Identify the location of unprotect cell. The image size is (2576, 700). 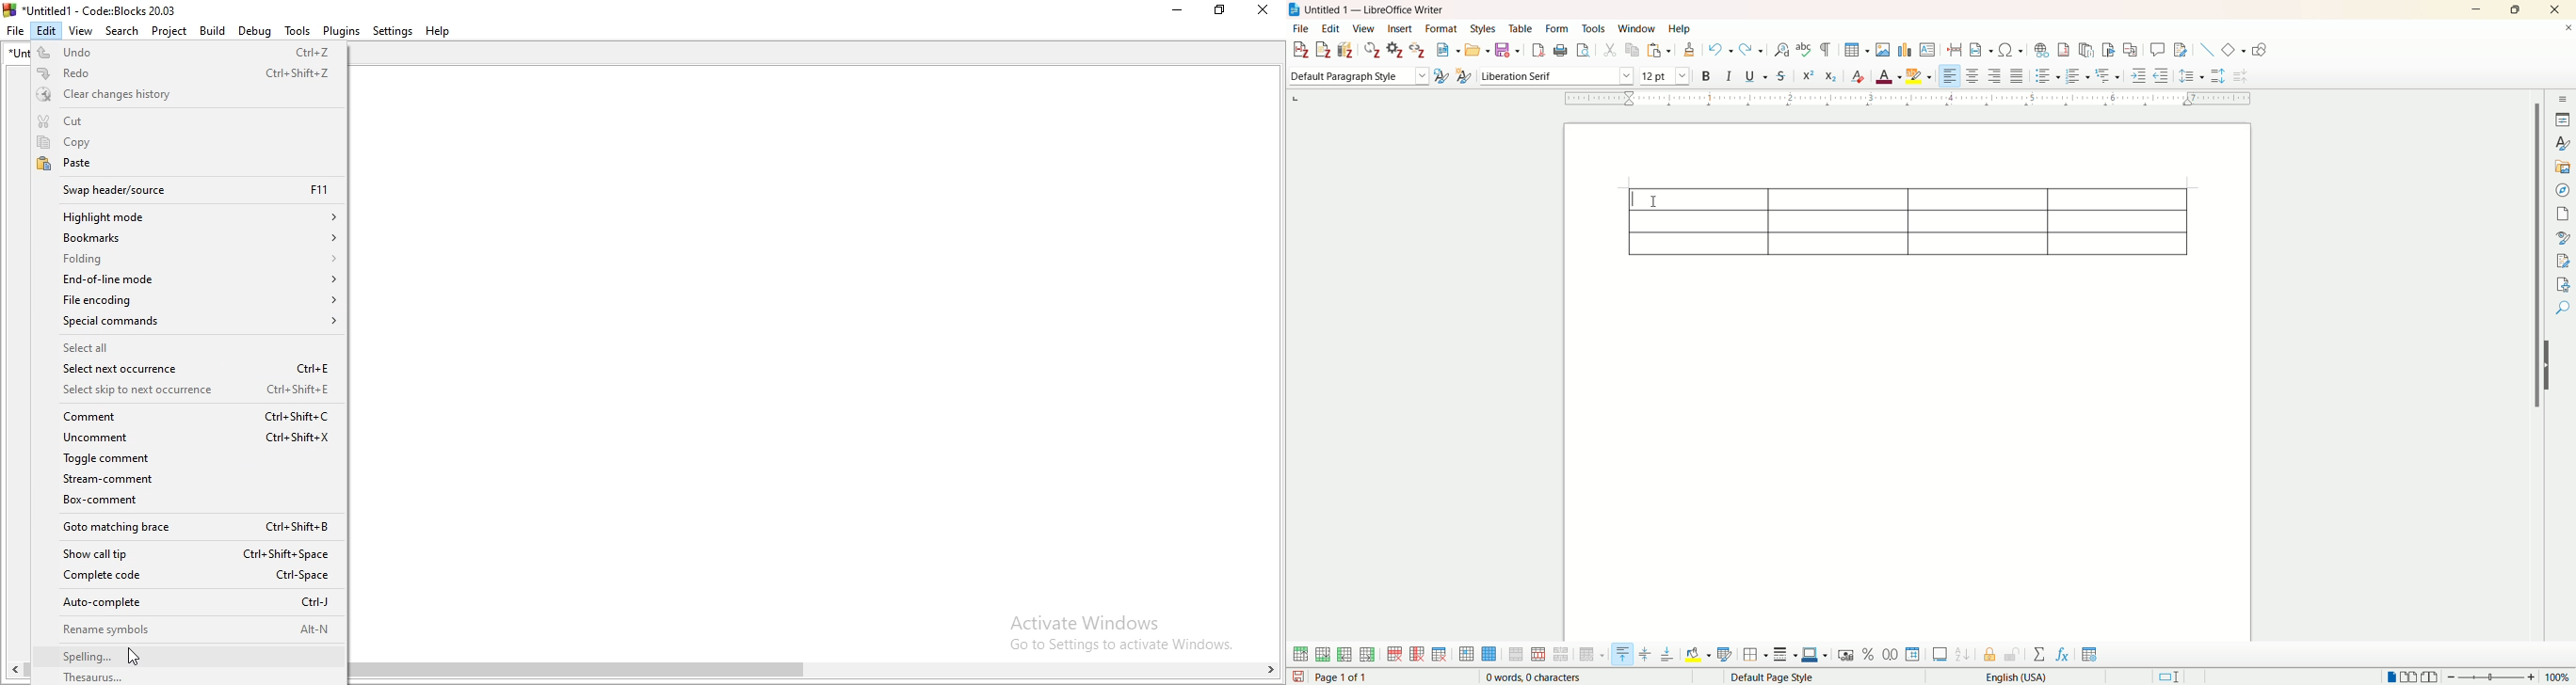
(2011, 653).